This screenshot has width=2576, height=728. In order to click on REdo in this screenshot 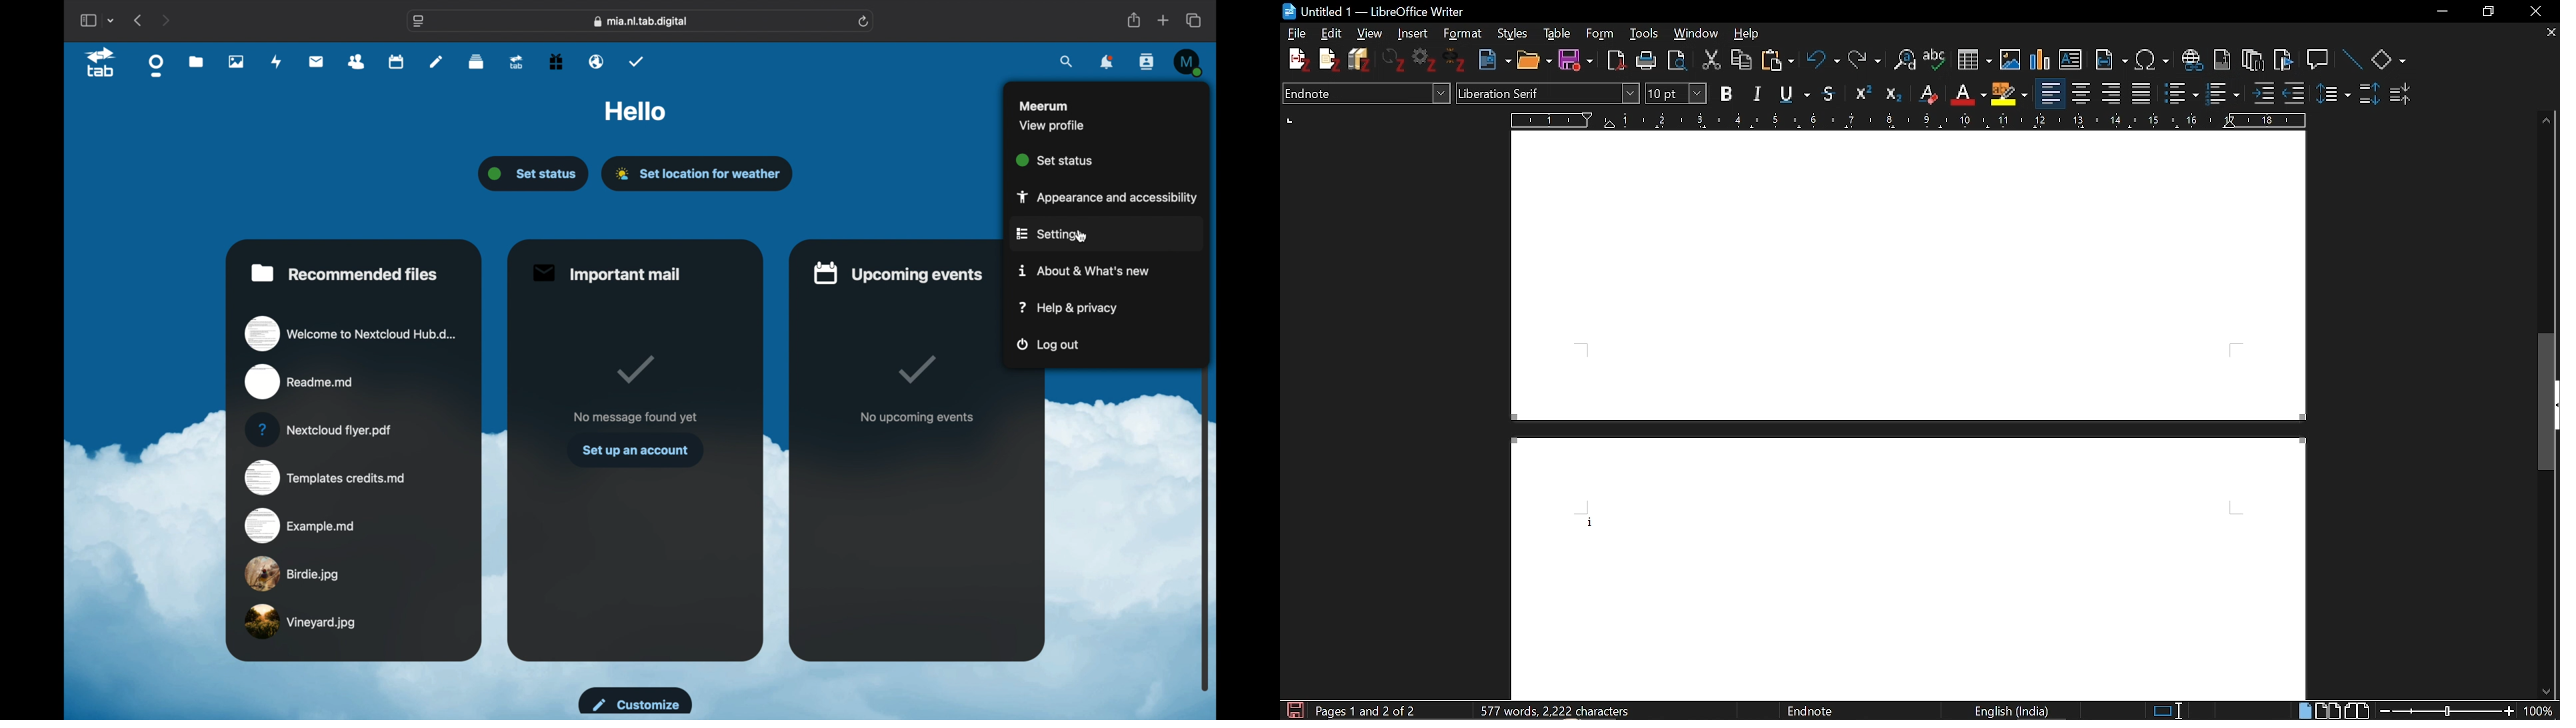, I will do `click(1865, 61)`.